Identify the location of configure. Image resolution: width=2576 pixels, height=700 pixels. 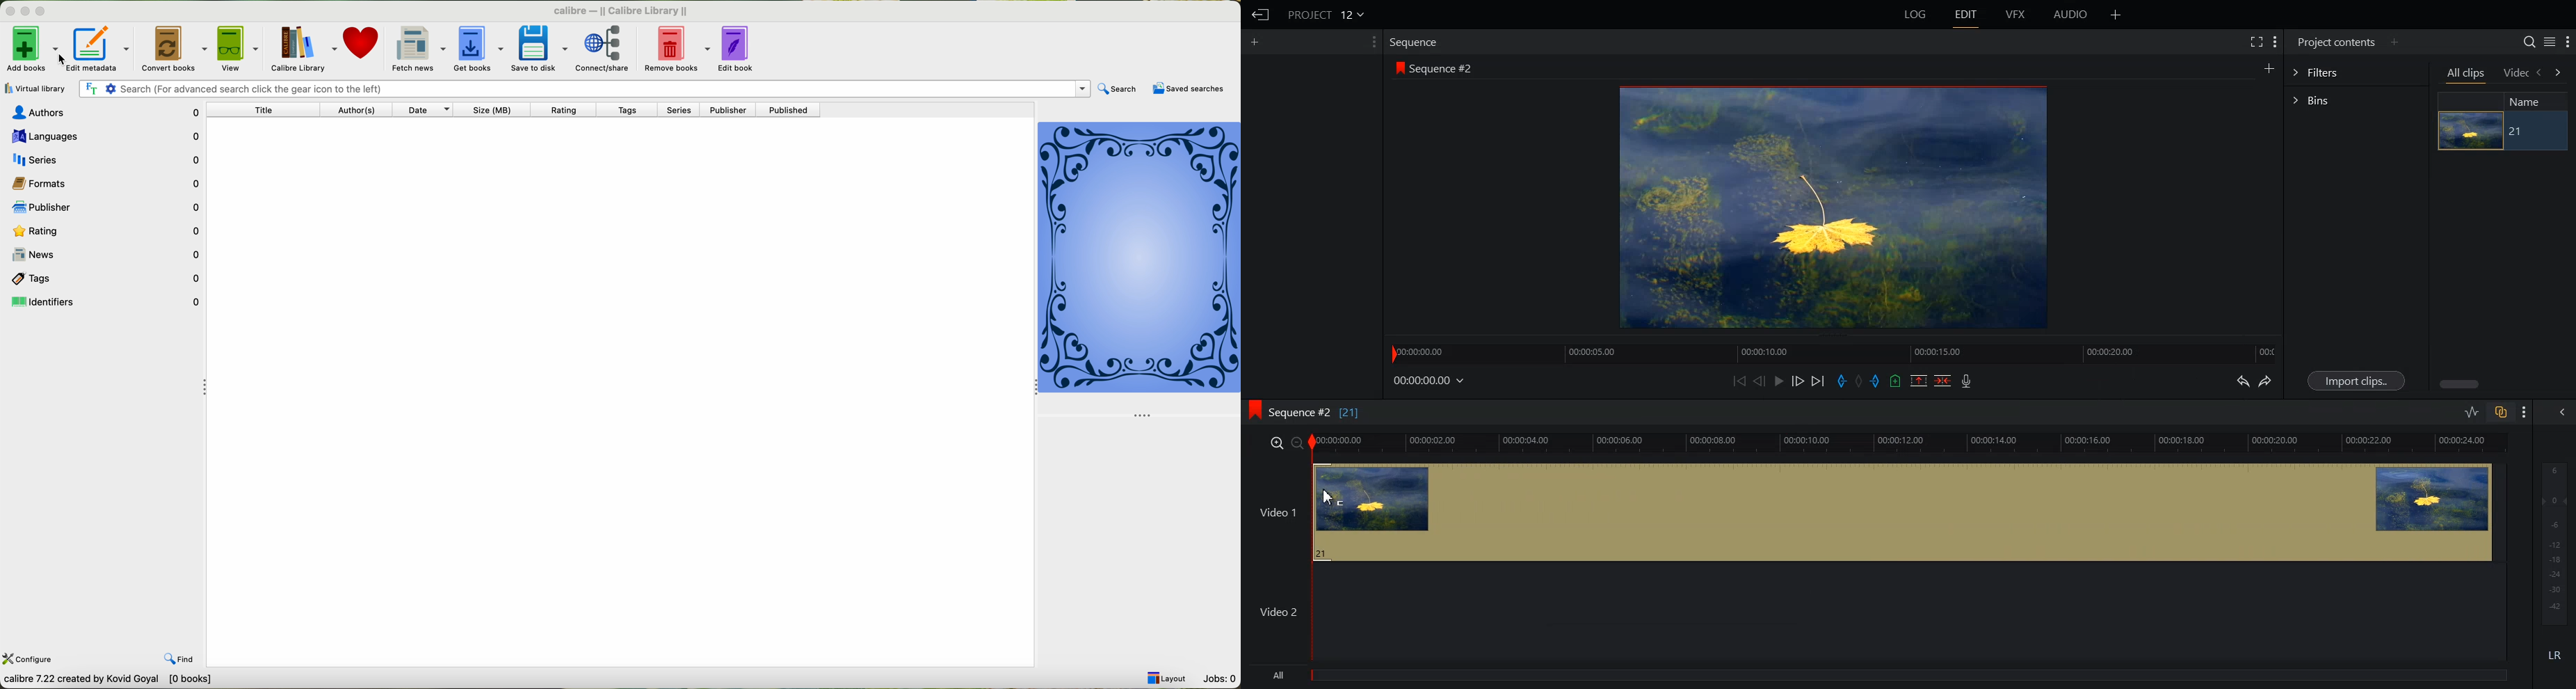
(28, 660).